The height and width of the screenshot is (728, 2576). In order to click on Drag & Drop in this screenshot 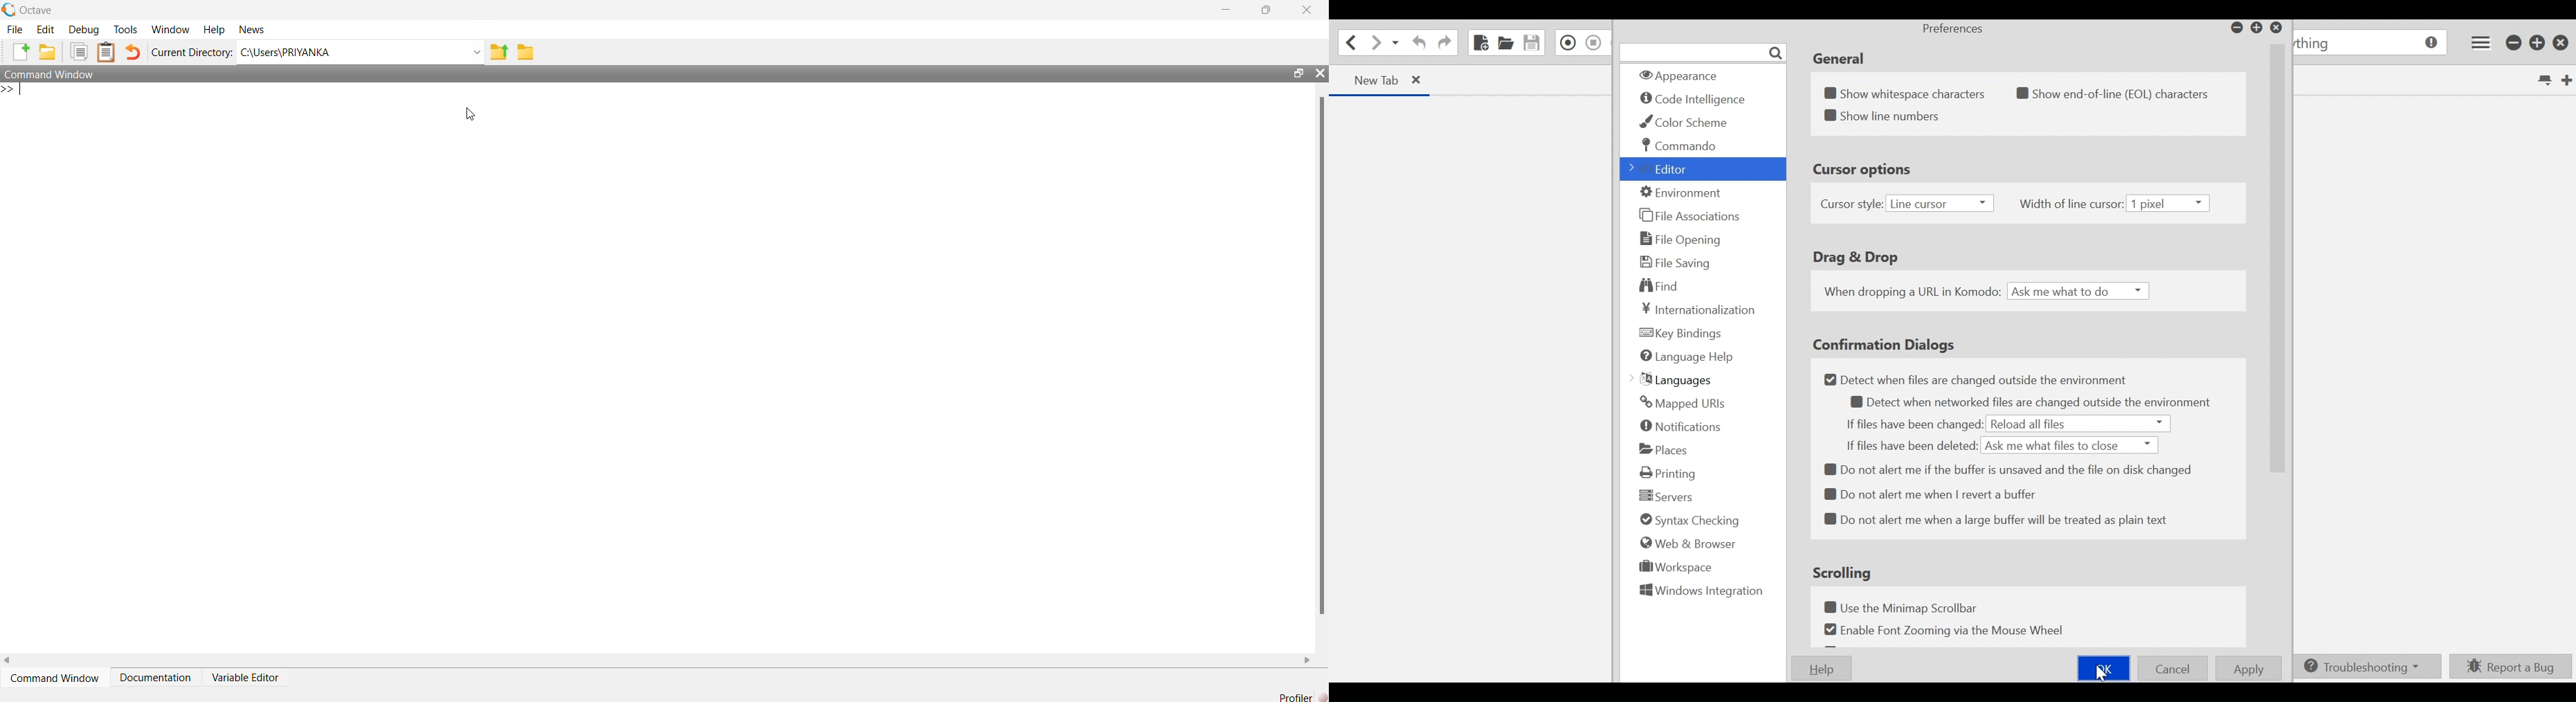, I will do `click(1854, 258)`.